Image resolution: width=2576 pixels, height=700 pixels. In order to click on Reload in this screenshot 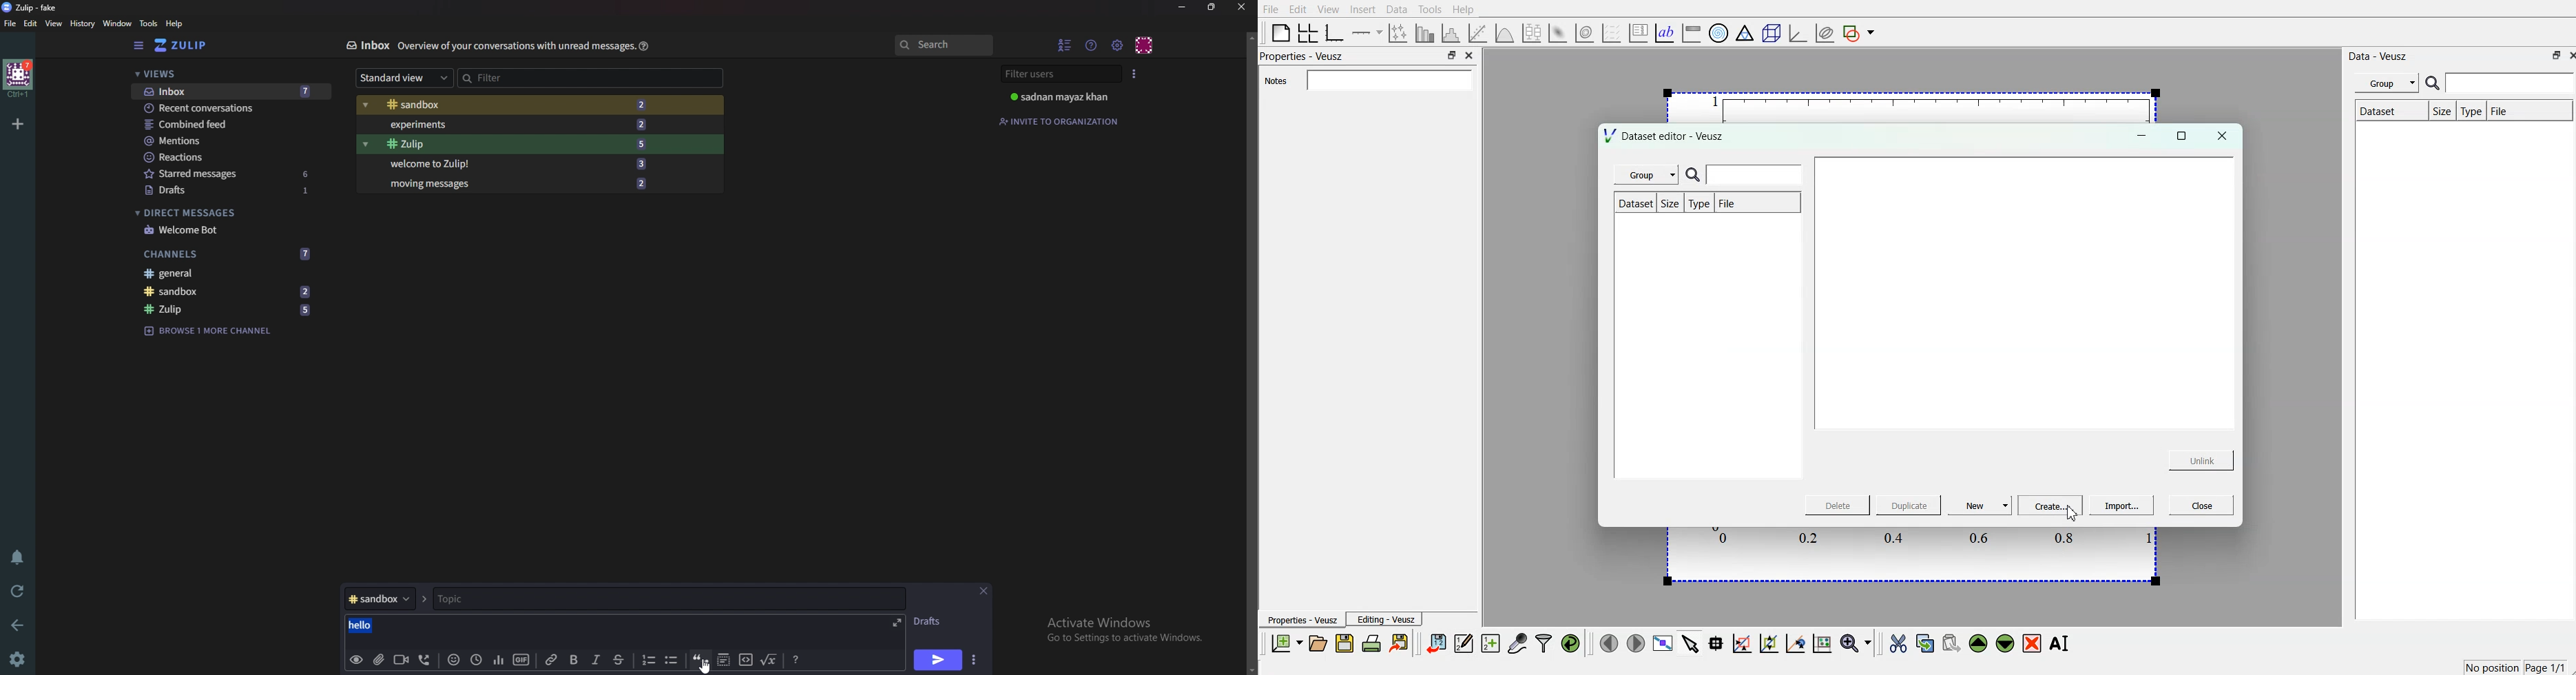, I will do `click(20, 590)`.